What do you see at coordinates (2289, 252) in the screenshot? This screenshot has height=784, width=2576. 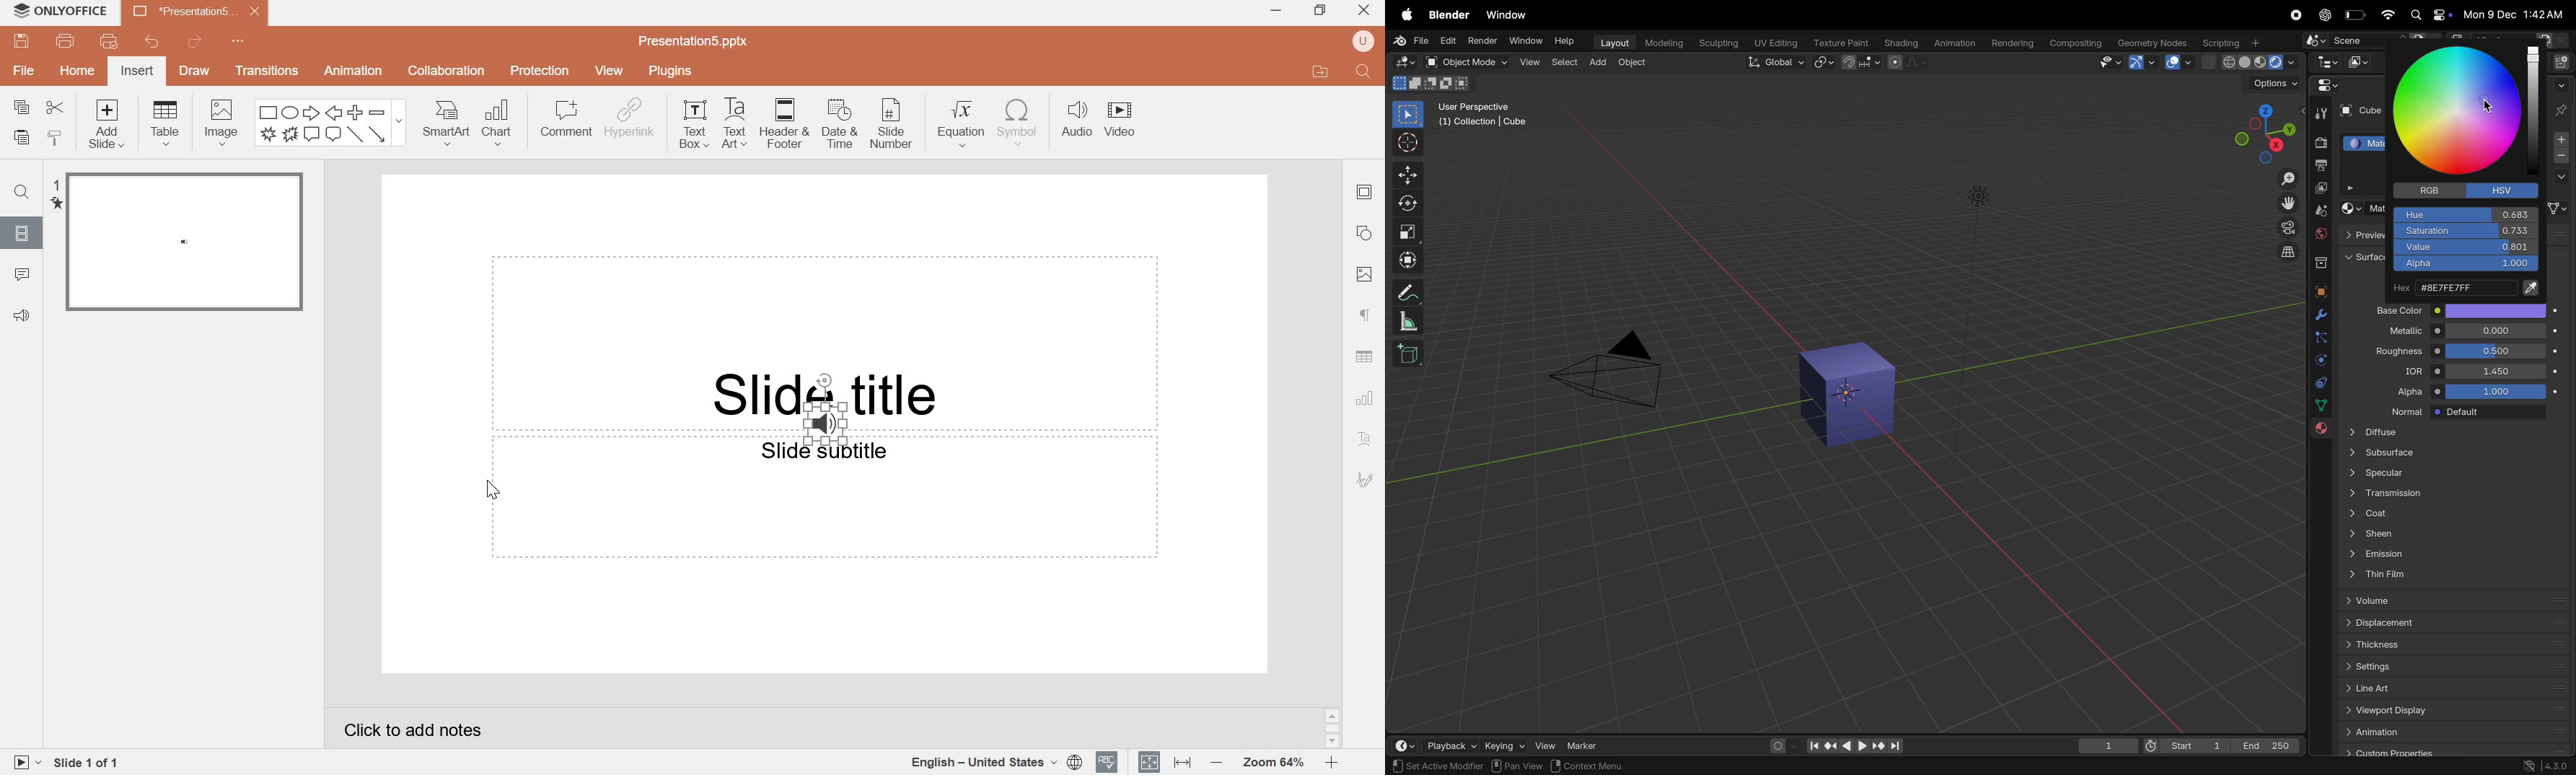 I see `orthographic projection` at bounding box center [2289, 252].